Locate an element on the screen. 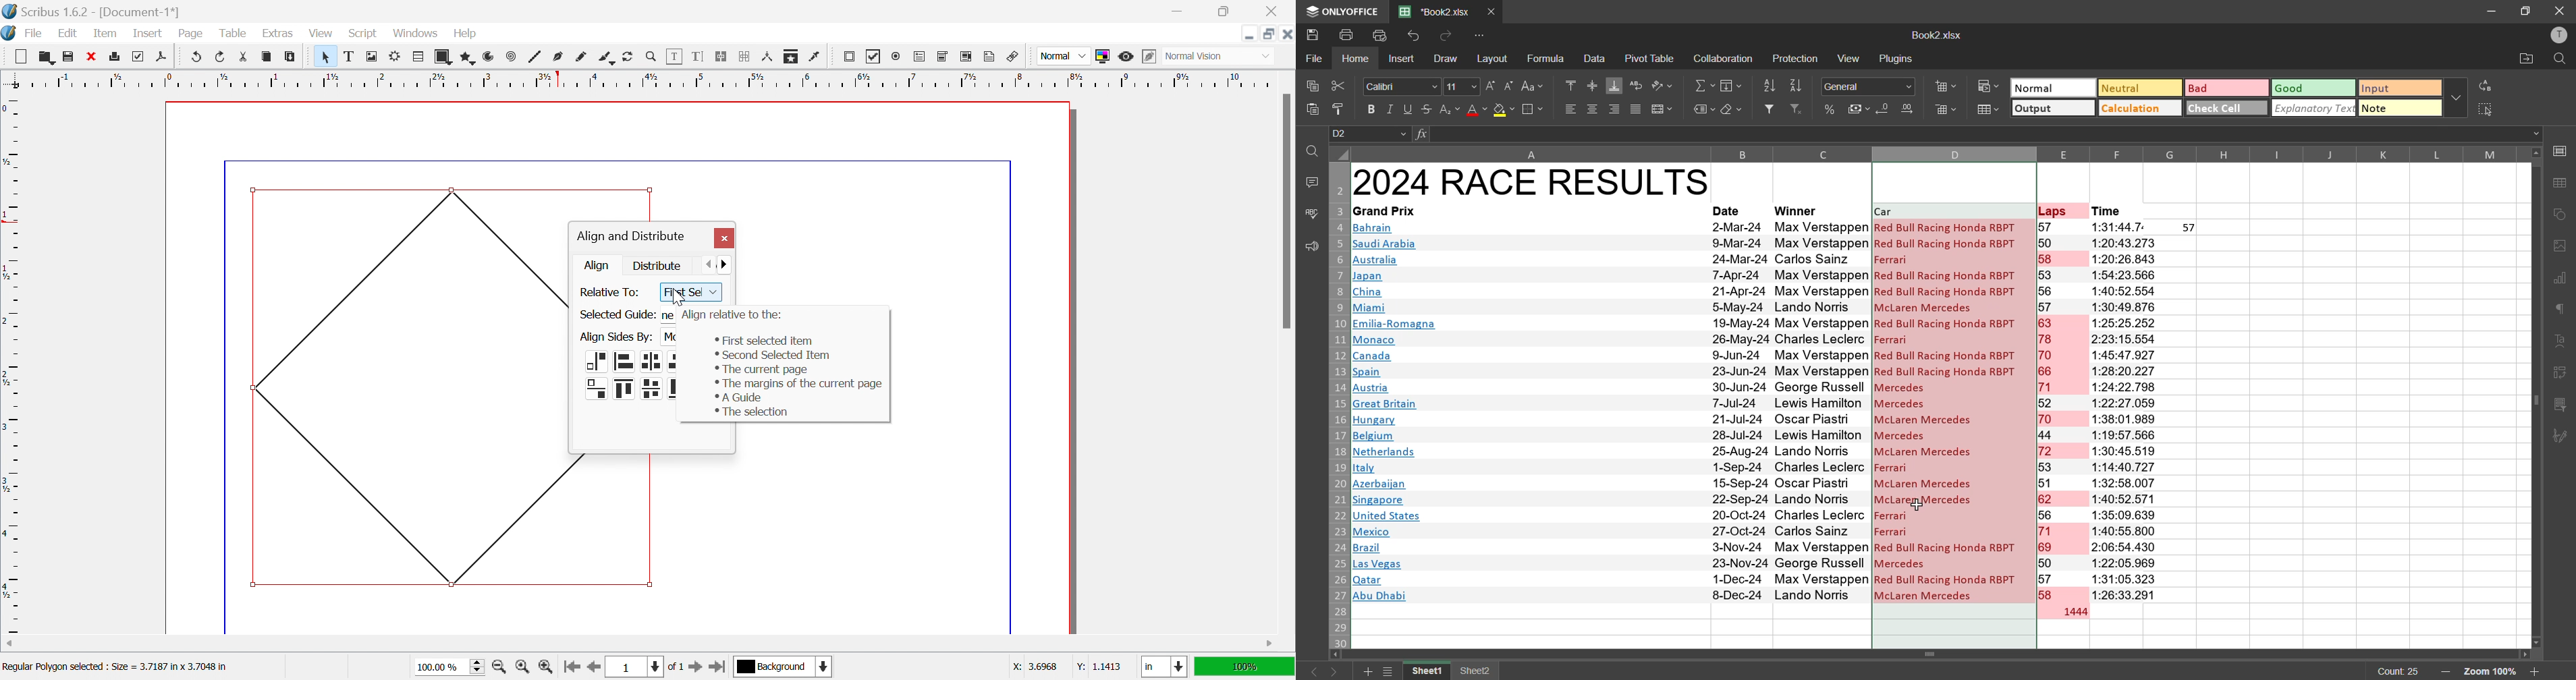  Close is located at coordinates (90, 55).